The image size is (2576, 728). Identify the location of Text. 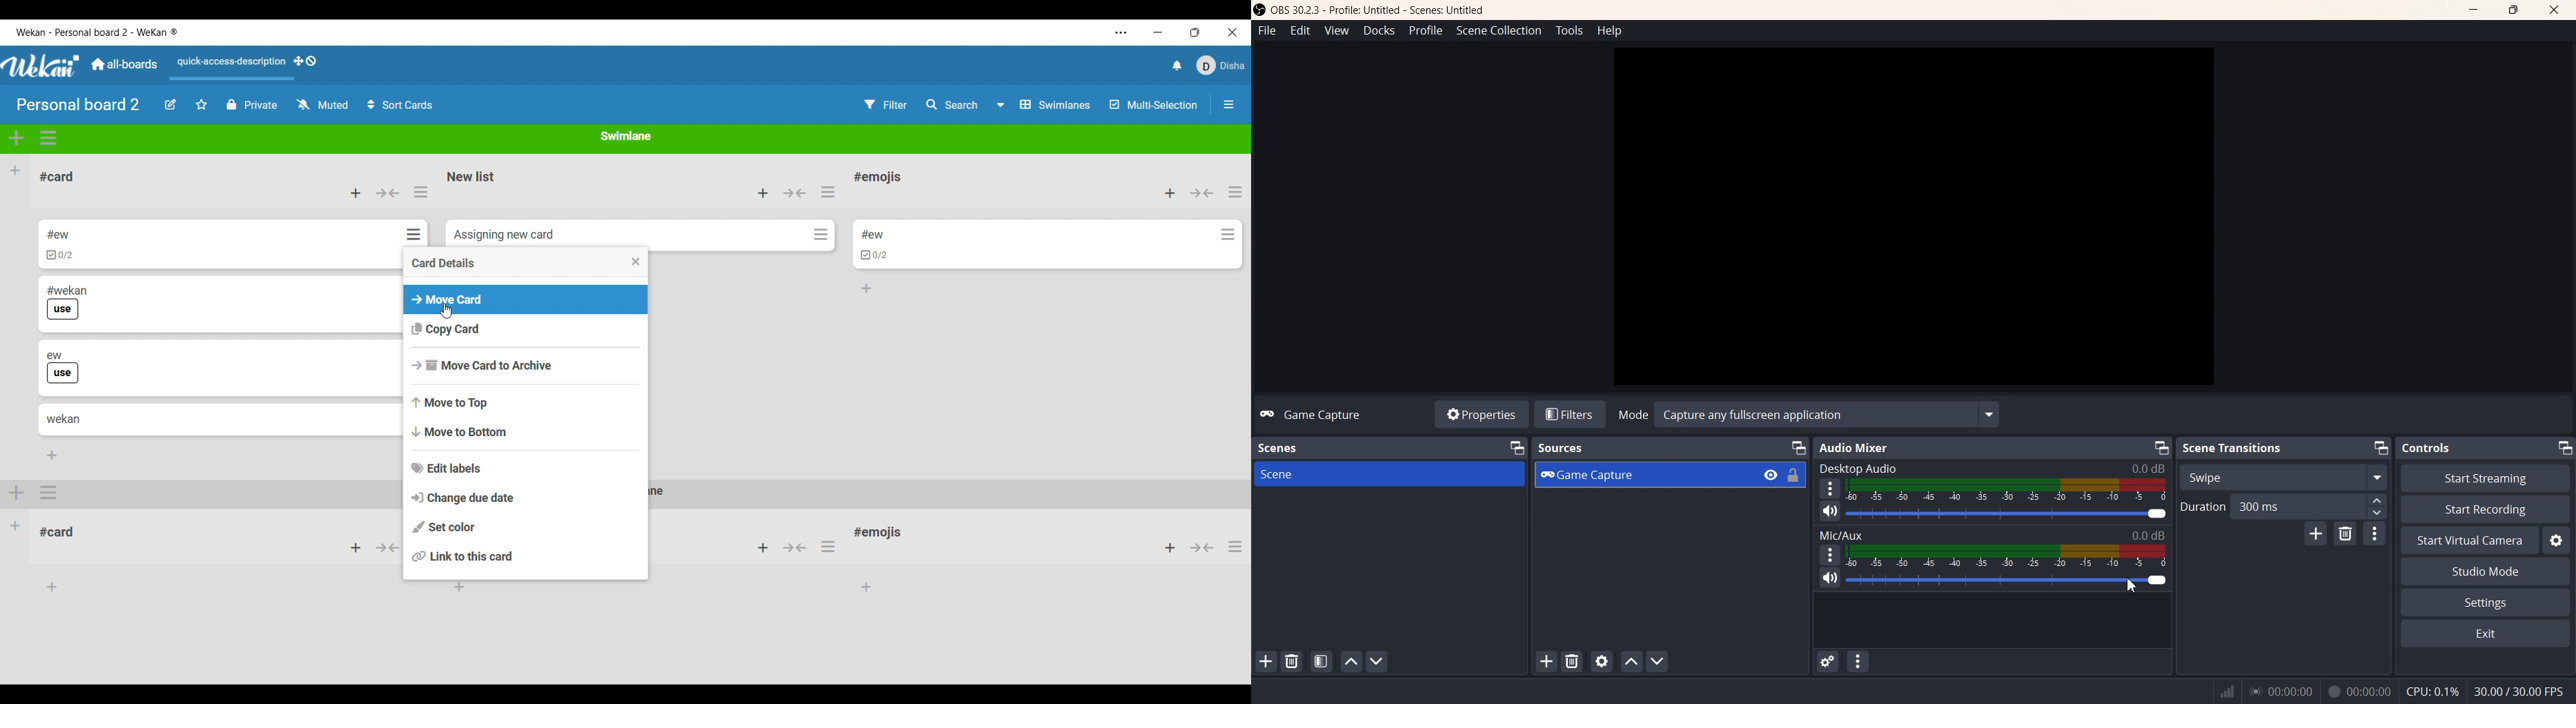
(1310, 414).